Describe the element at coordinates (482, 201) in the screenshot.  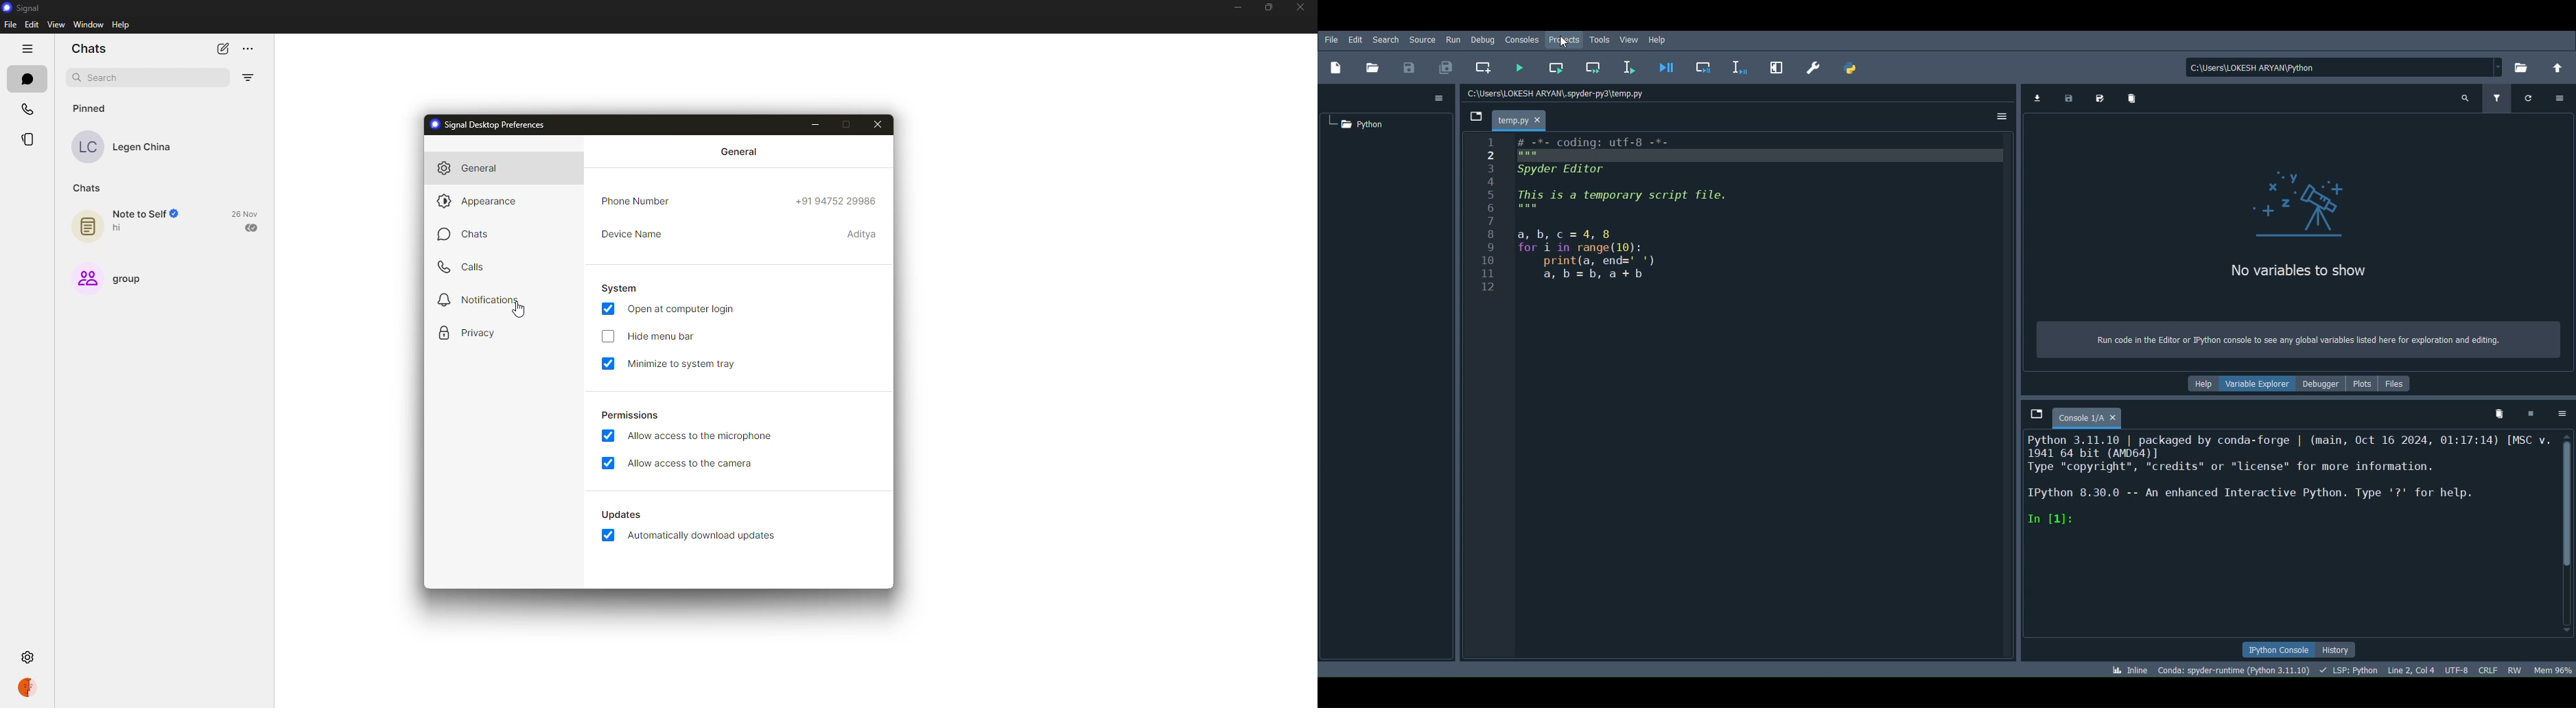
I see `appearance` at that location.